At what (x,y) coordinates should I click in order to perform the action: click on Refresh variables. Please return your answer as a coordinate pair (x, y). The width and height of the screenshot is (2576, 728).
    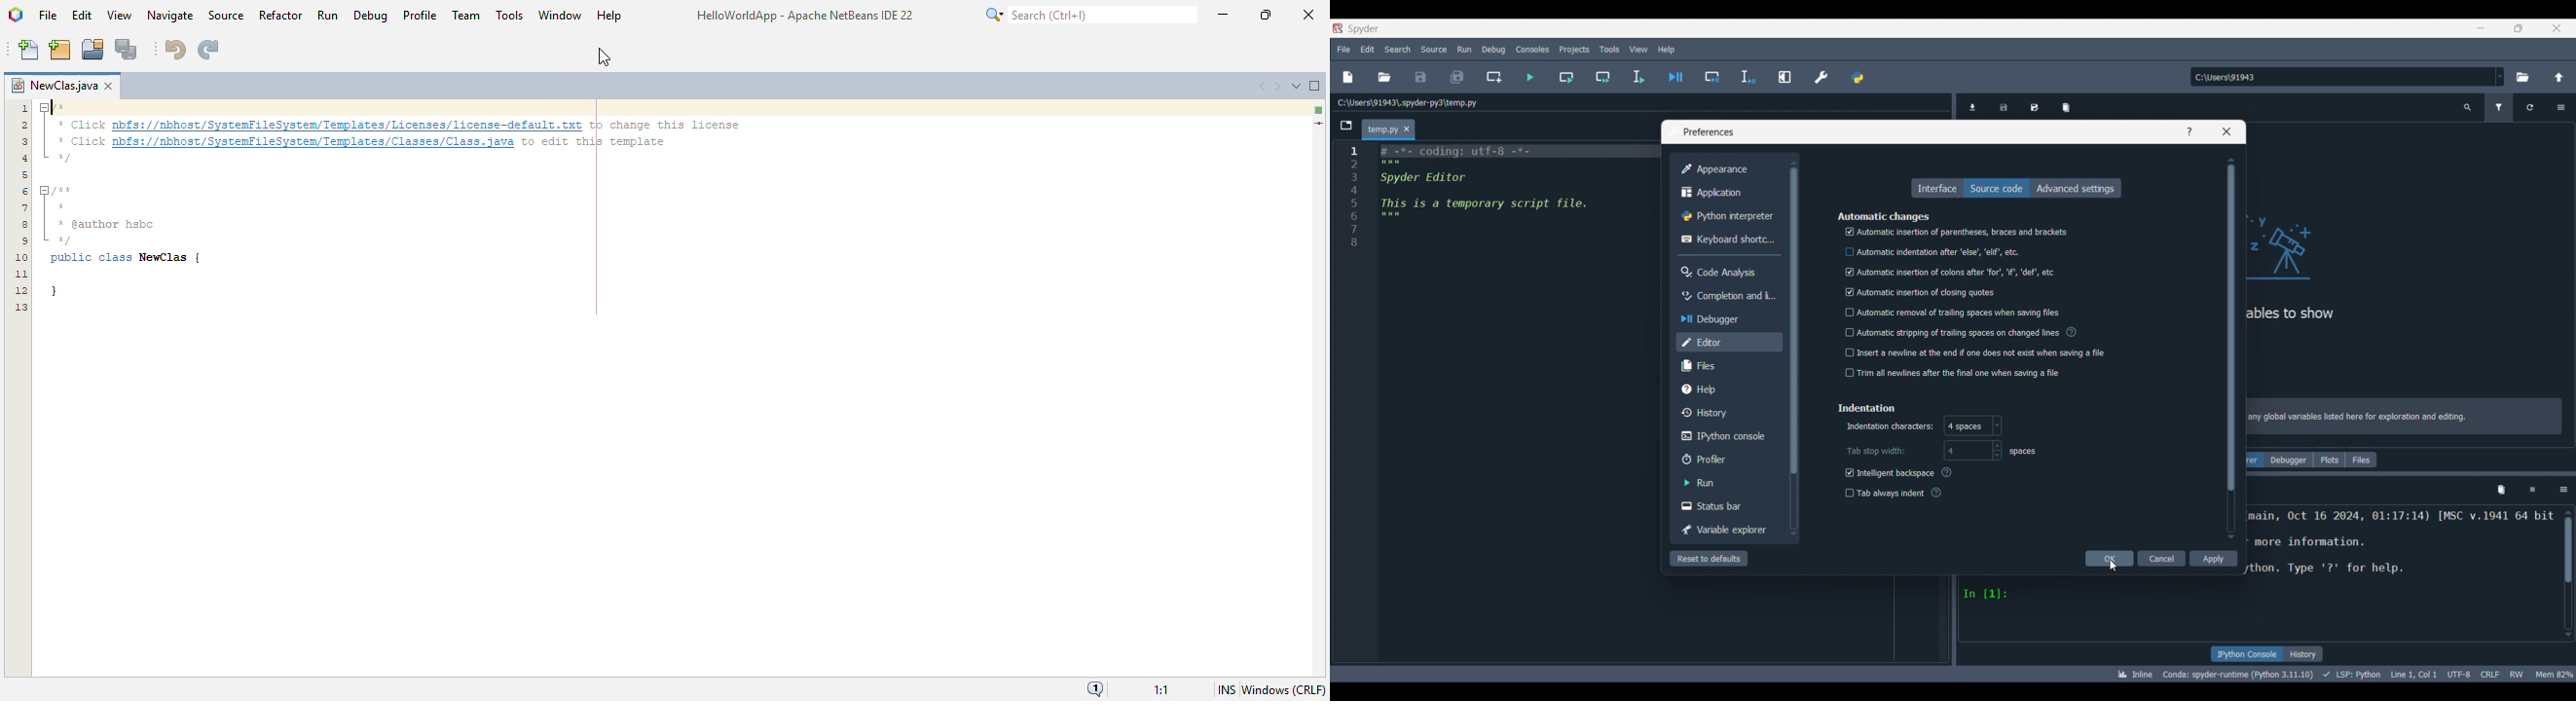
    Looking at the image, I should click on (2529, 108).